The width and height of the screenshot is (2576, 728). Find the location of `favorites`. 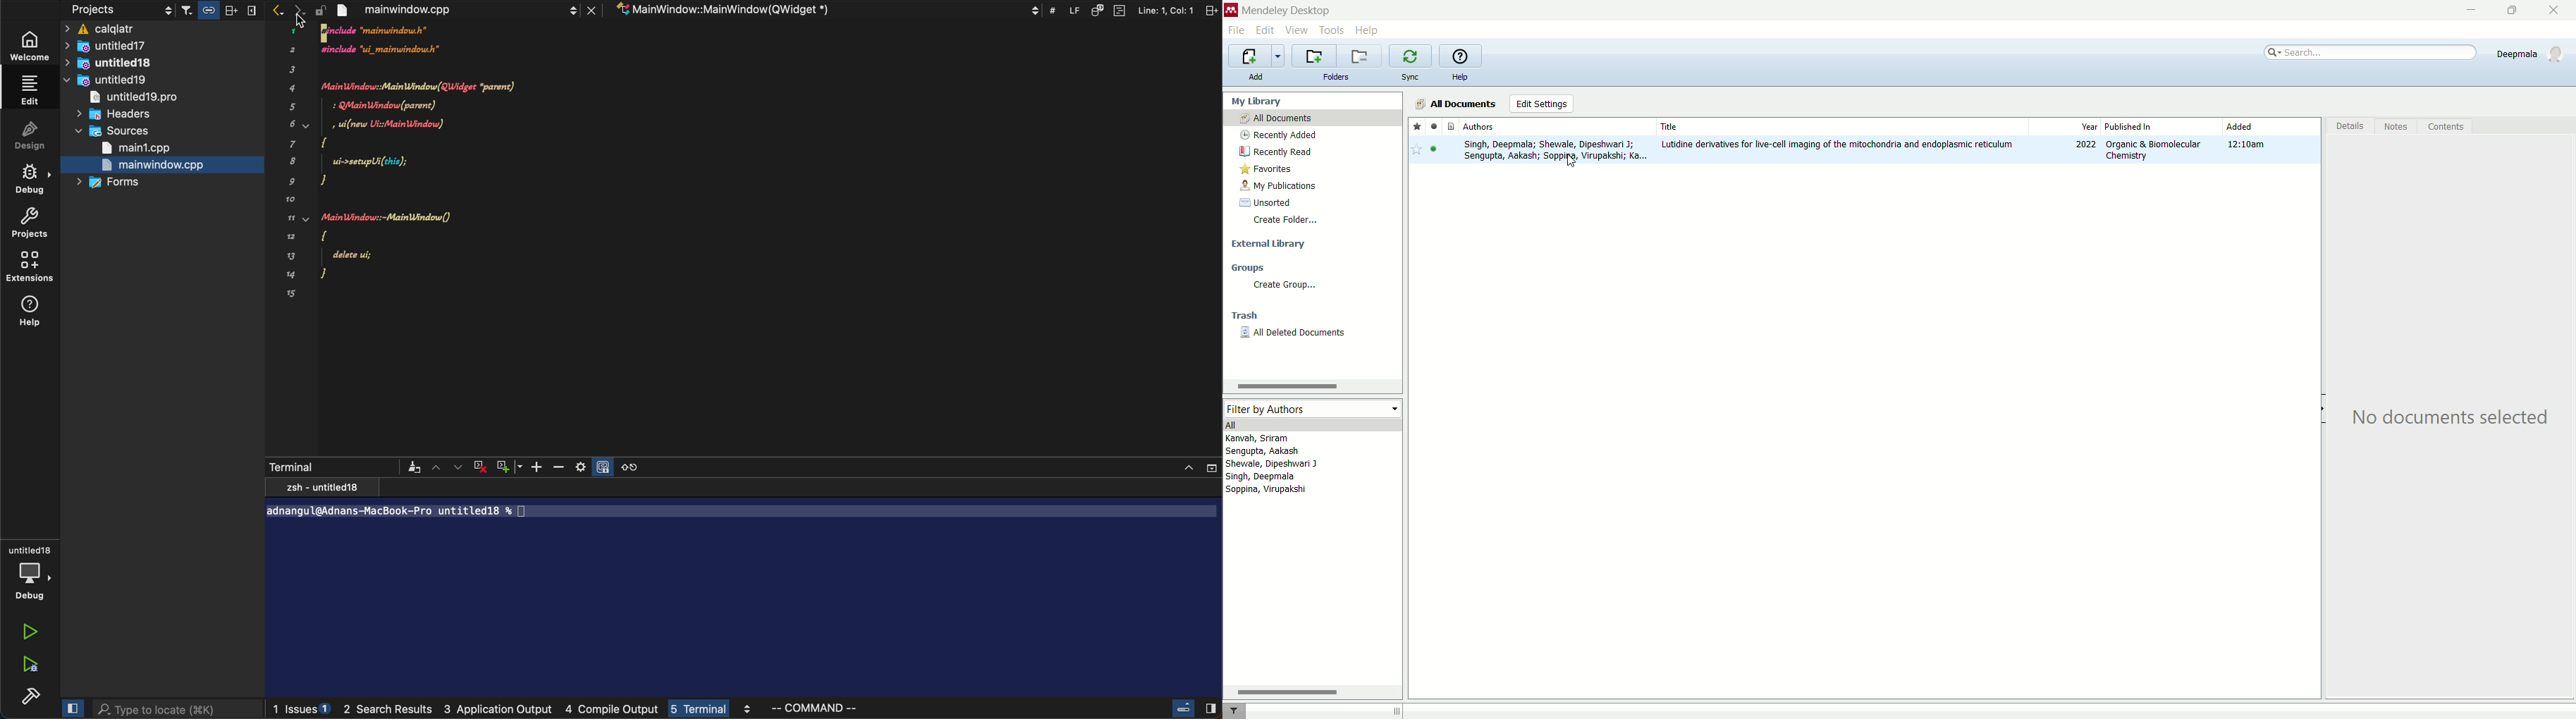

favorites is located at coordinates (1309, 167).